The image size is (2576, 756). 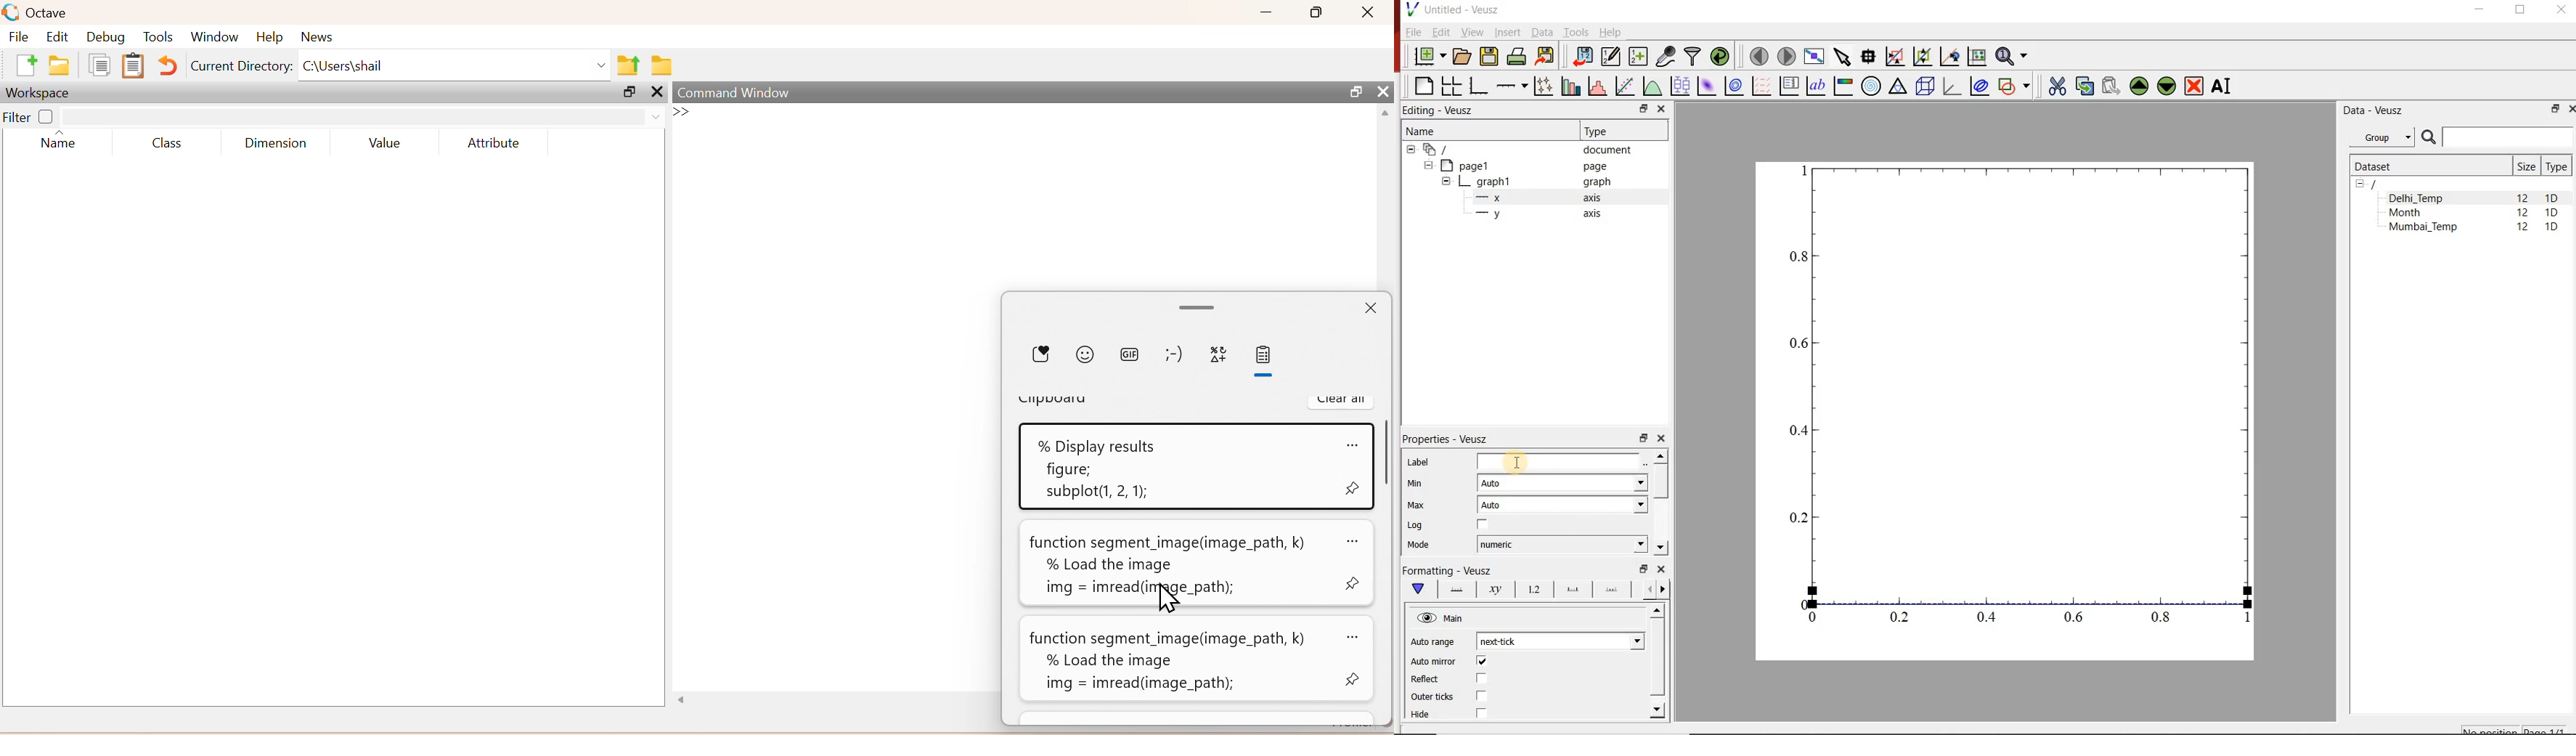 I want to click on MINIMIZE, so click(x=2481, y=10).